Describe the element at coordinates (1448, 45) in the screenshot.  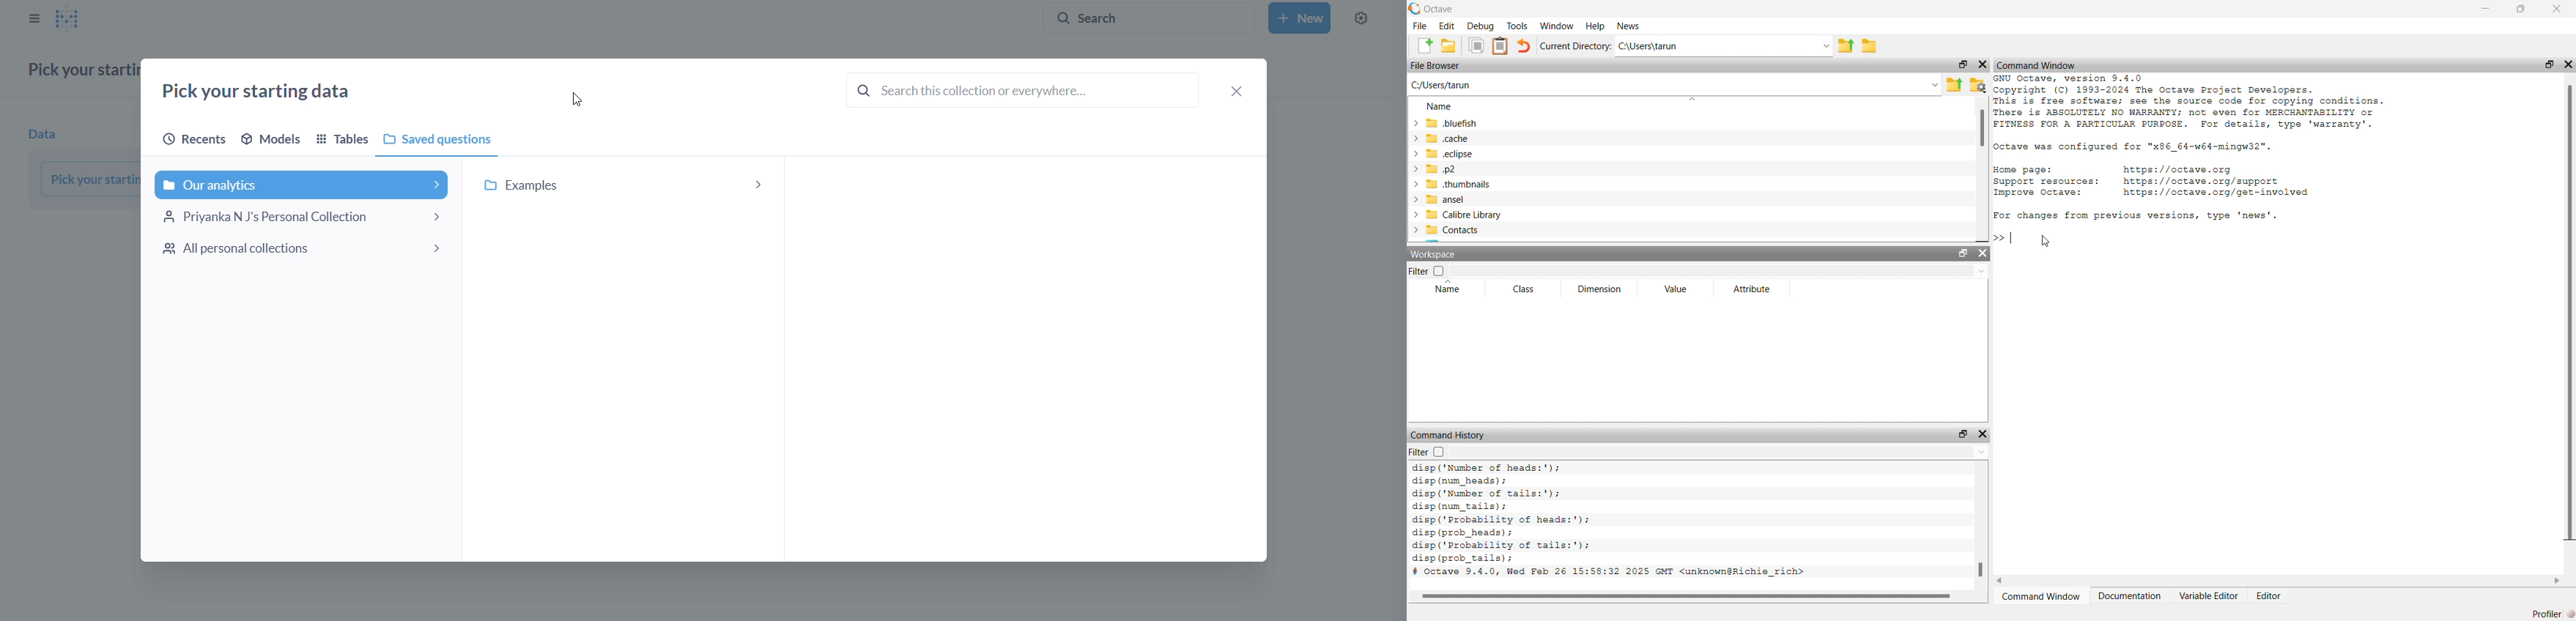
I see `Open an existing file in editor` at that location.